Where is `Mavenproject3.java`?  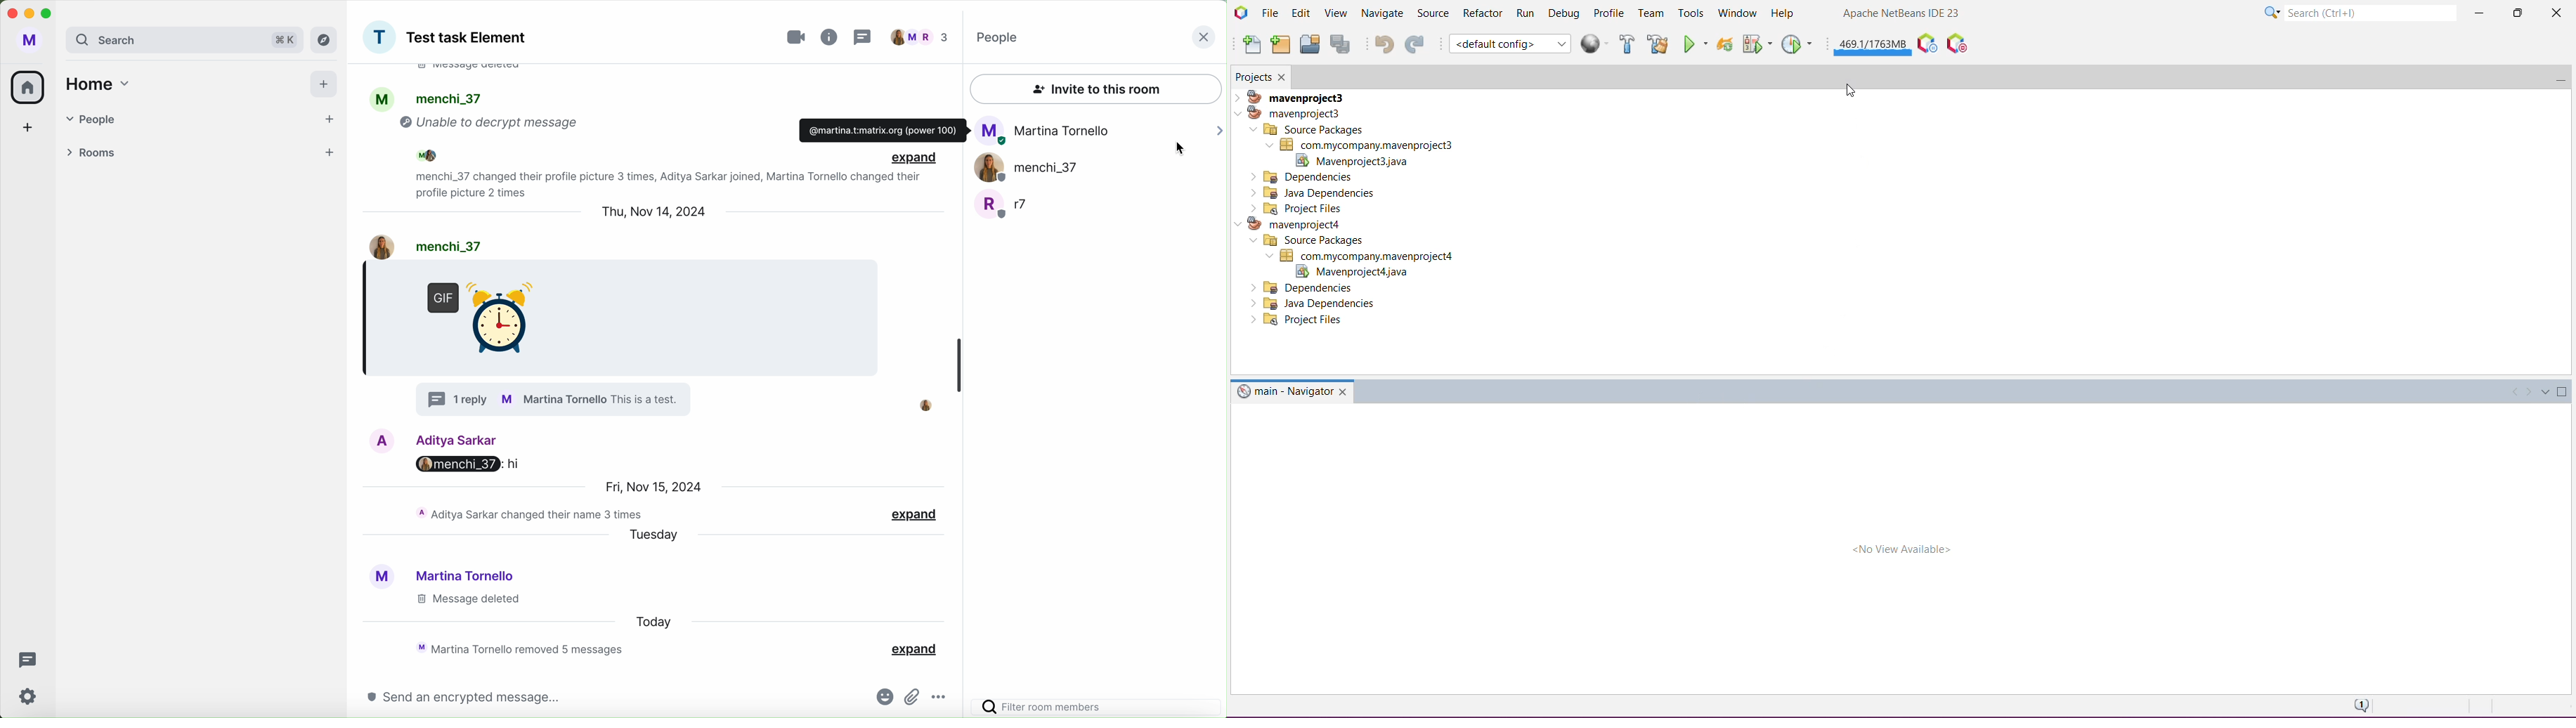 Mavenproject3.java is located at coordinates (1360, 161).